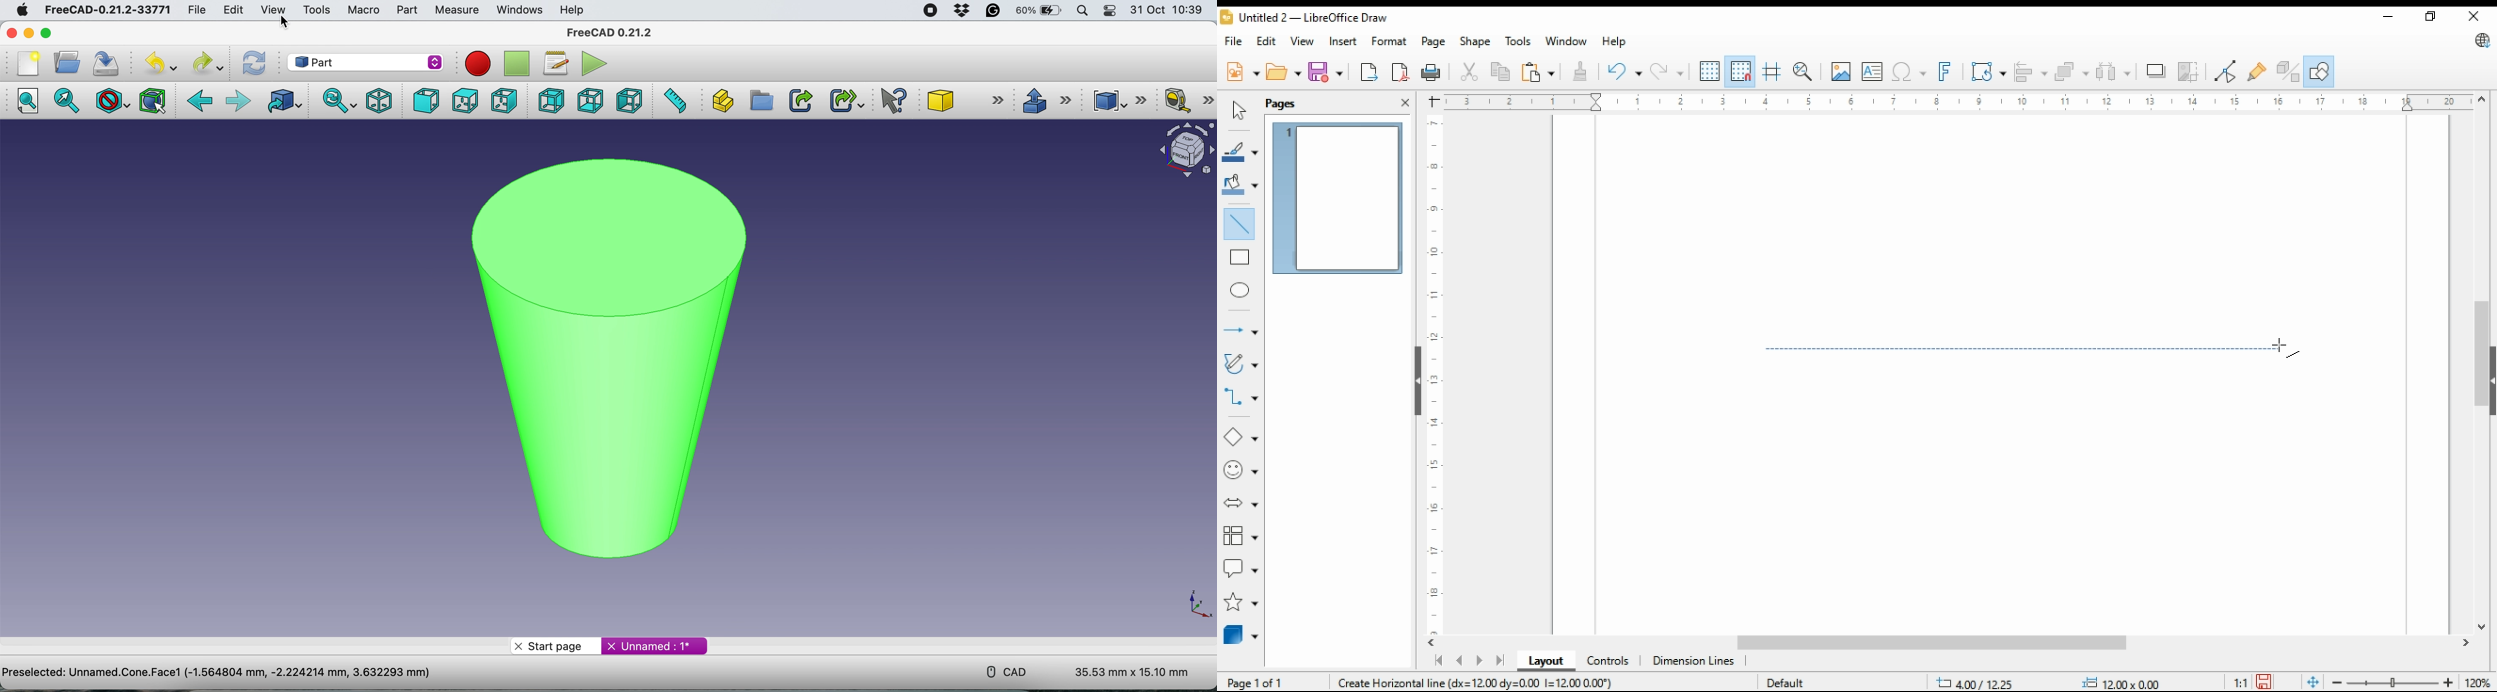  I want to click on select at least three objects to distribute, so click(2113, 72).